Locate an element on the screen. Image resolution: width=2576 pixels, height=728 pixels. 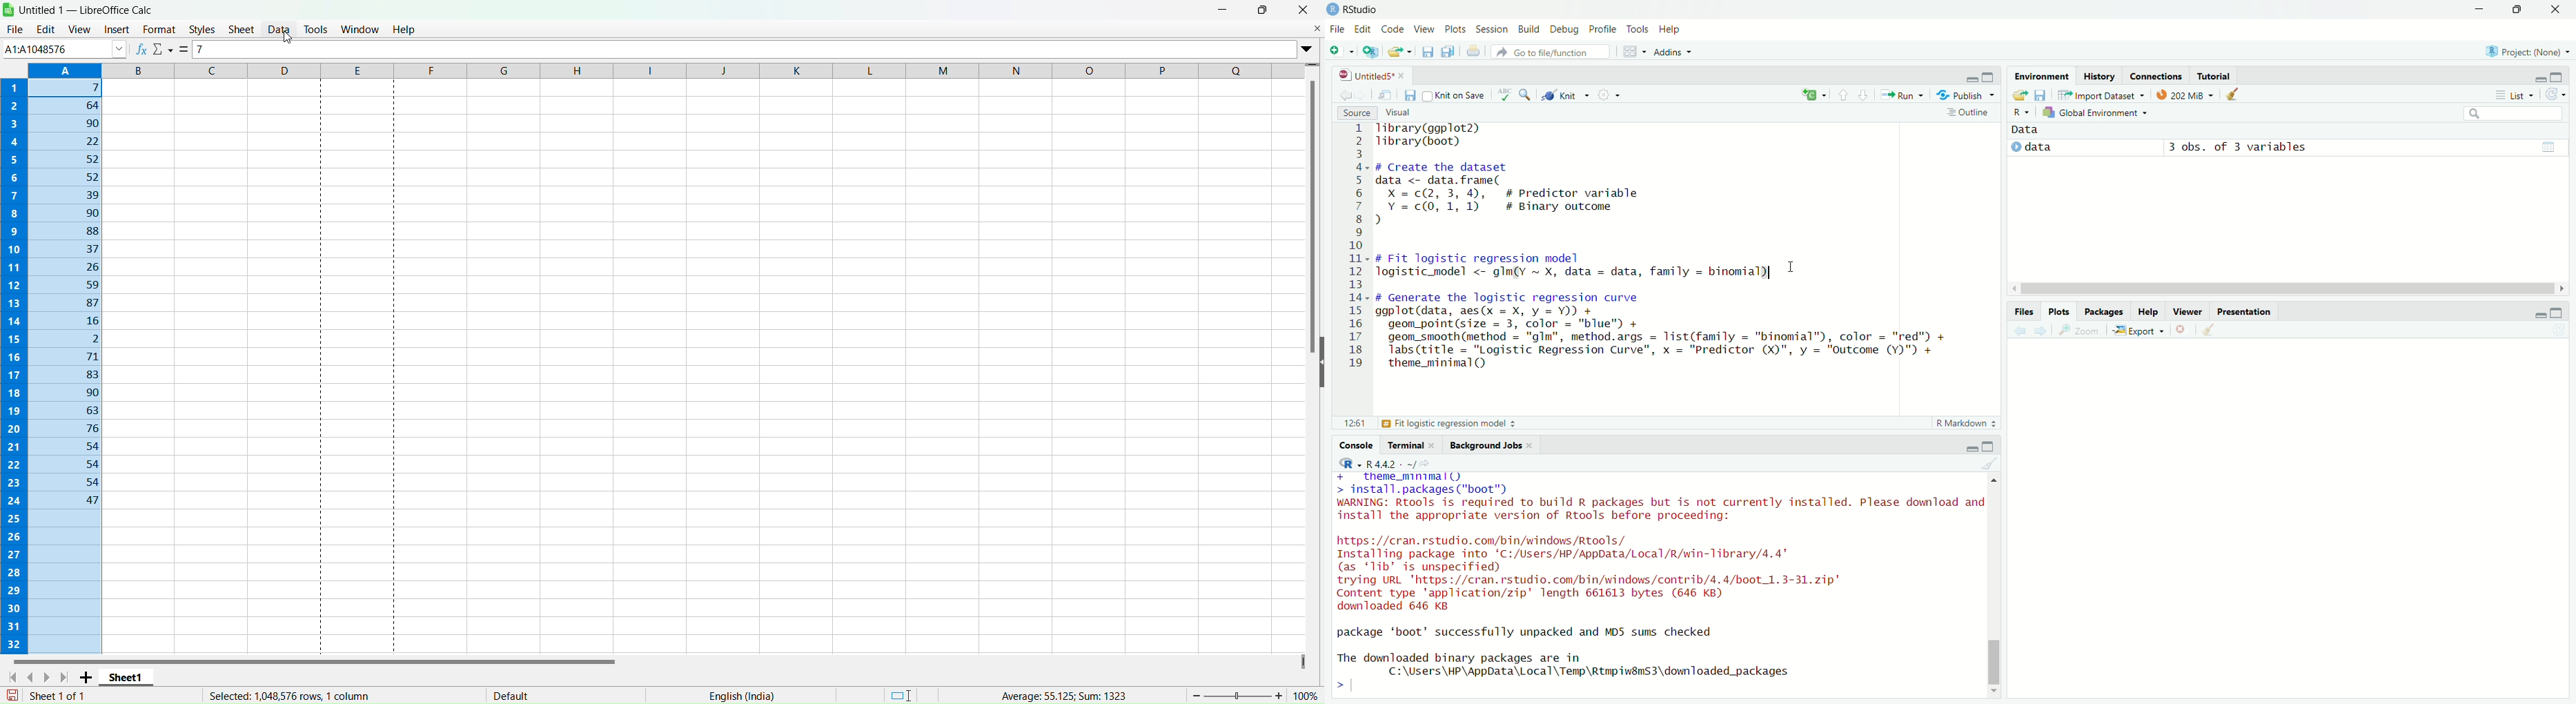
vertical scroll bar is located at coordinates (1993, 585).